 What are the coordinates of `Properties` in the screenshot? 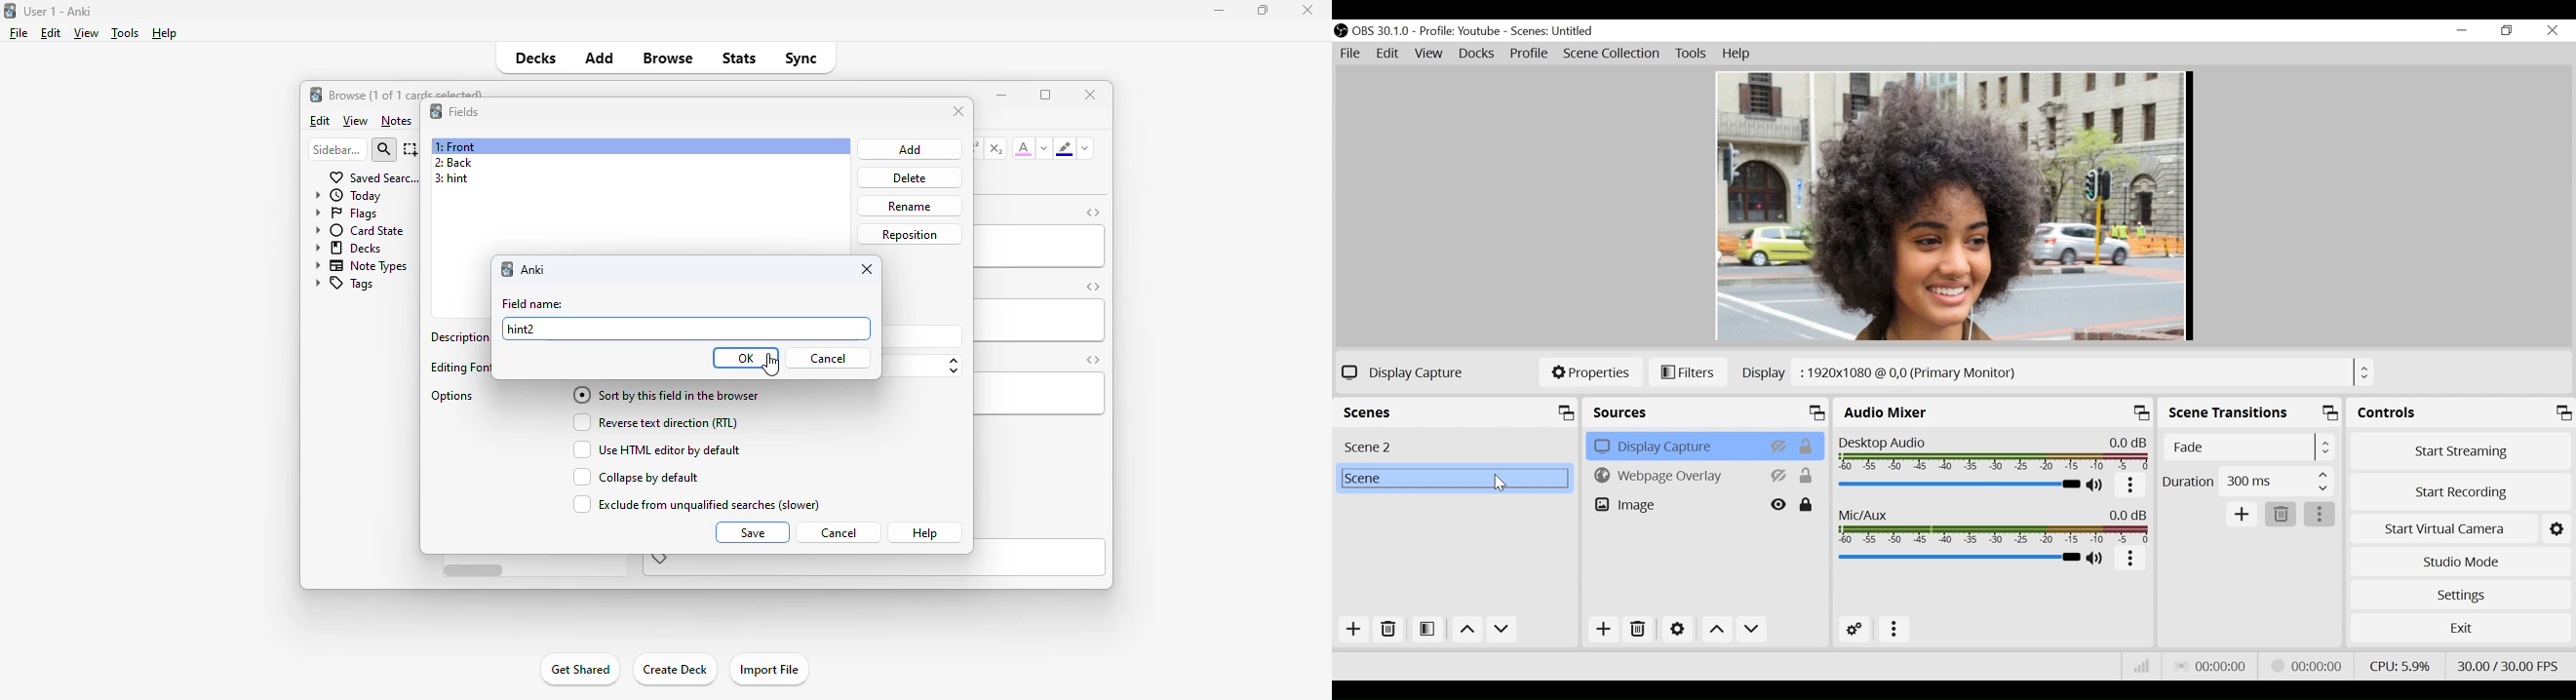 It's located at (1590, 373).